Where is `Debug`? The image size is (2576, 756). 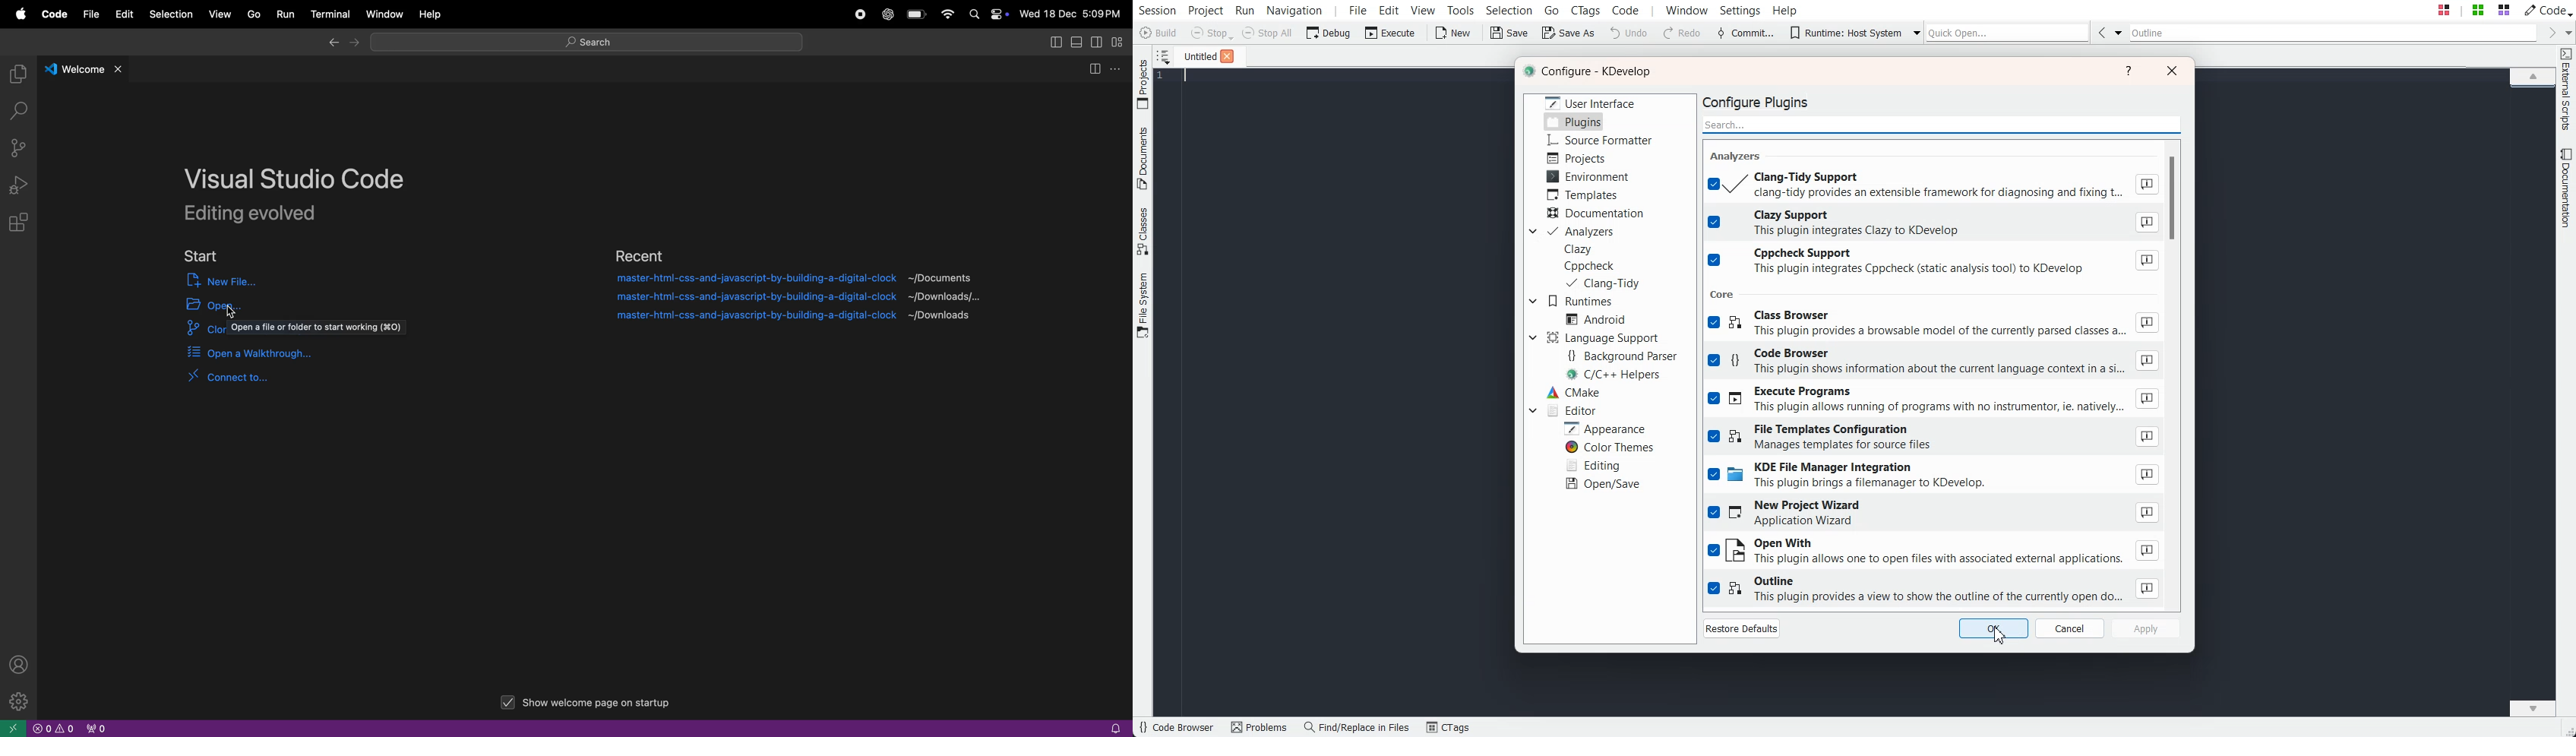
Debug is located at coordinates (1329, 32).